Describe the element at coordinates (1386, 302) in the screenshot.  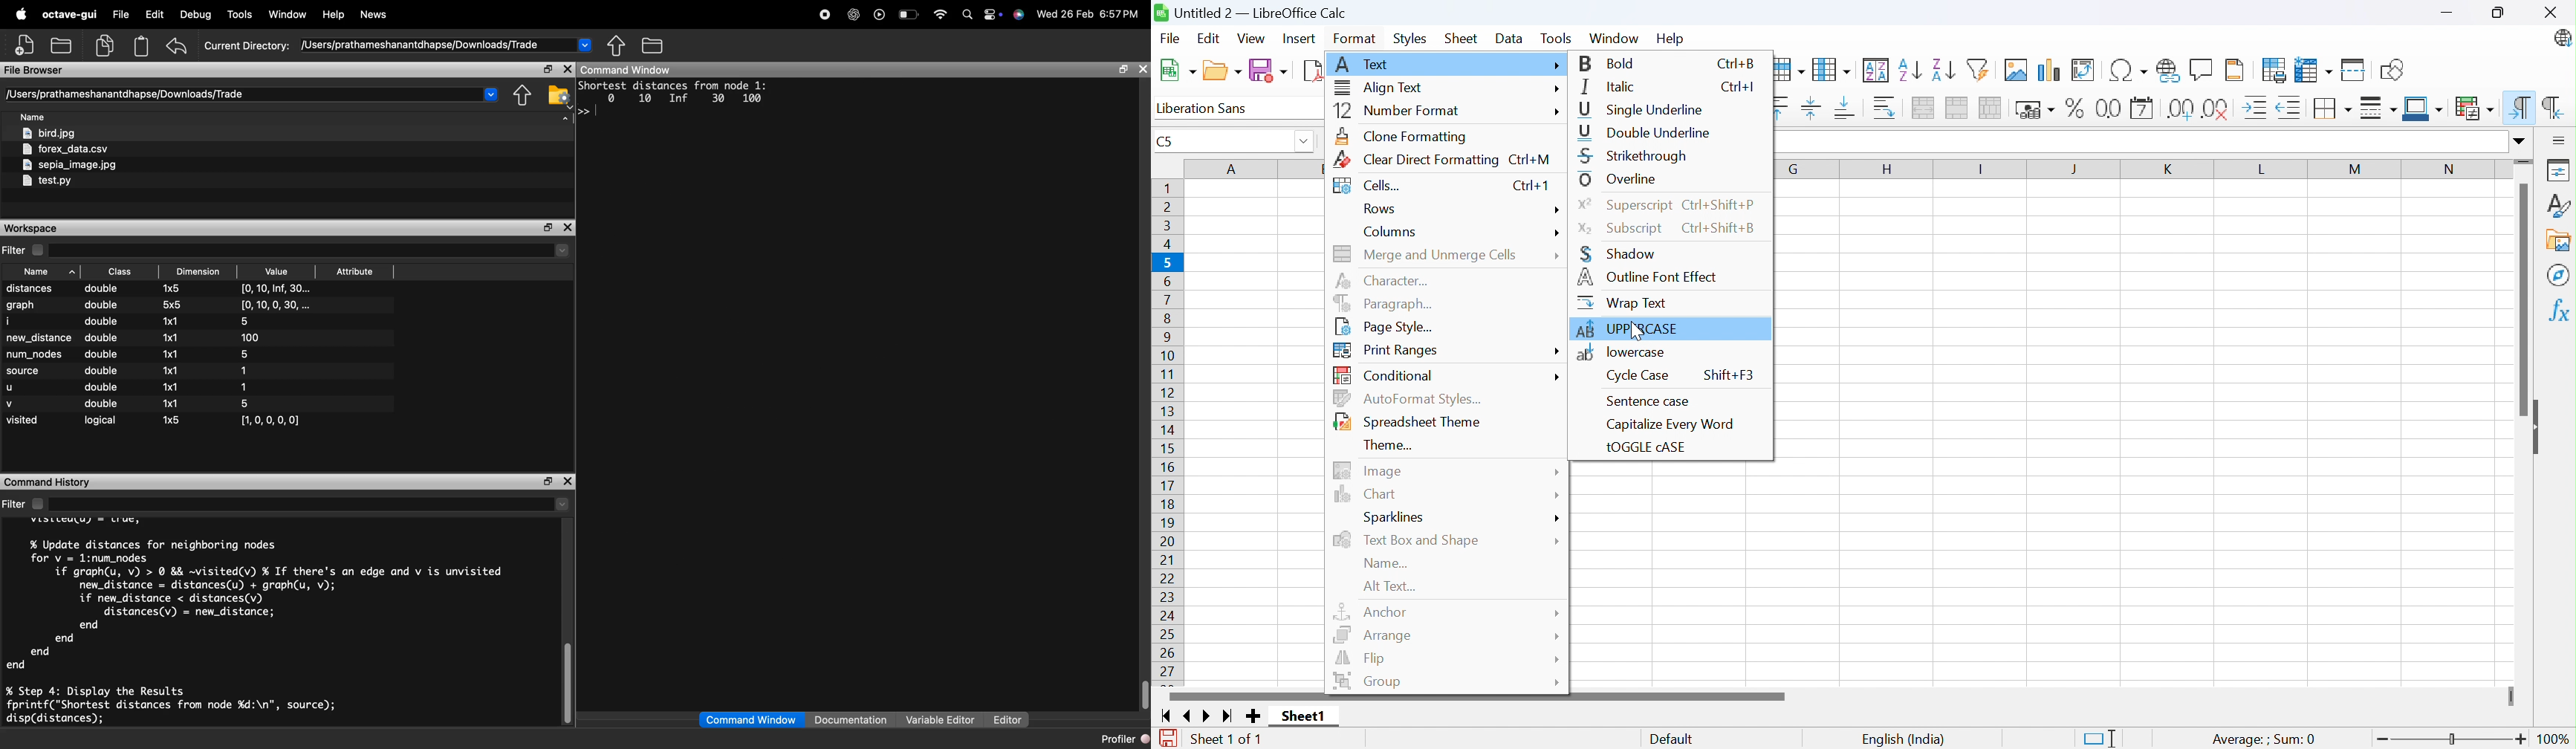
I see `Paragraph` at that location.